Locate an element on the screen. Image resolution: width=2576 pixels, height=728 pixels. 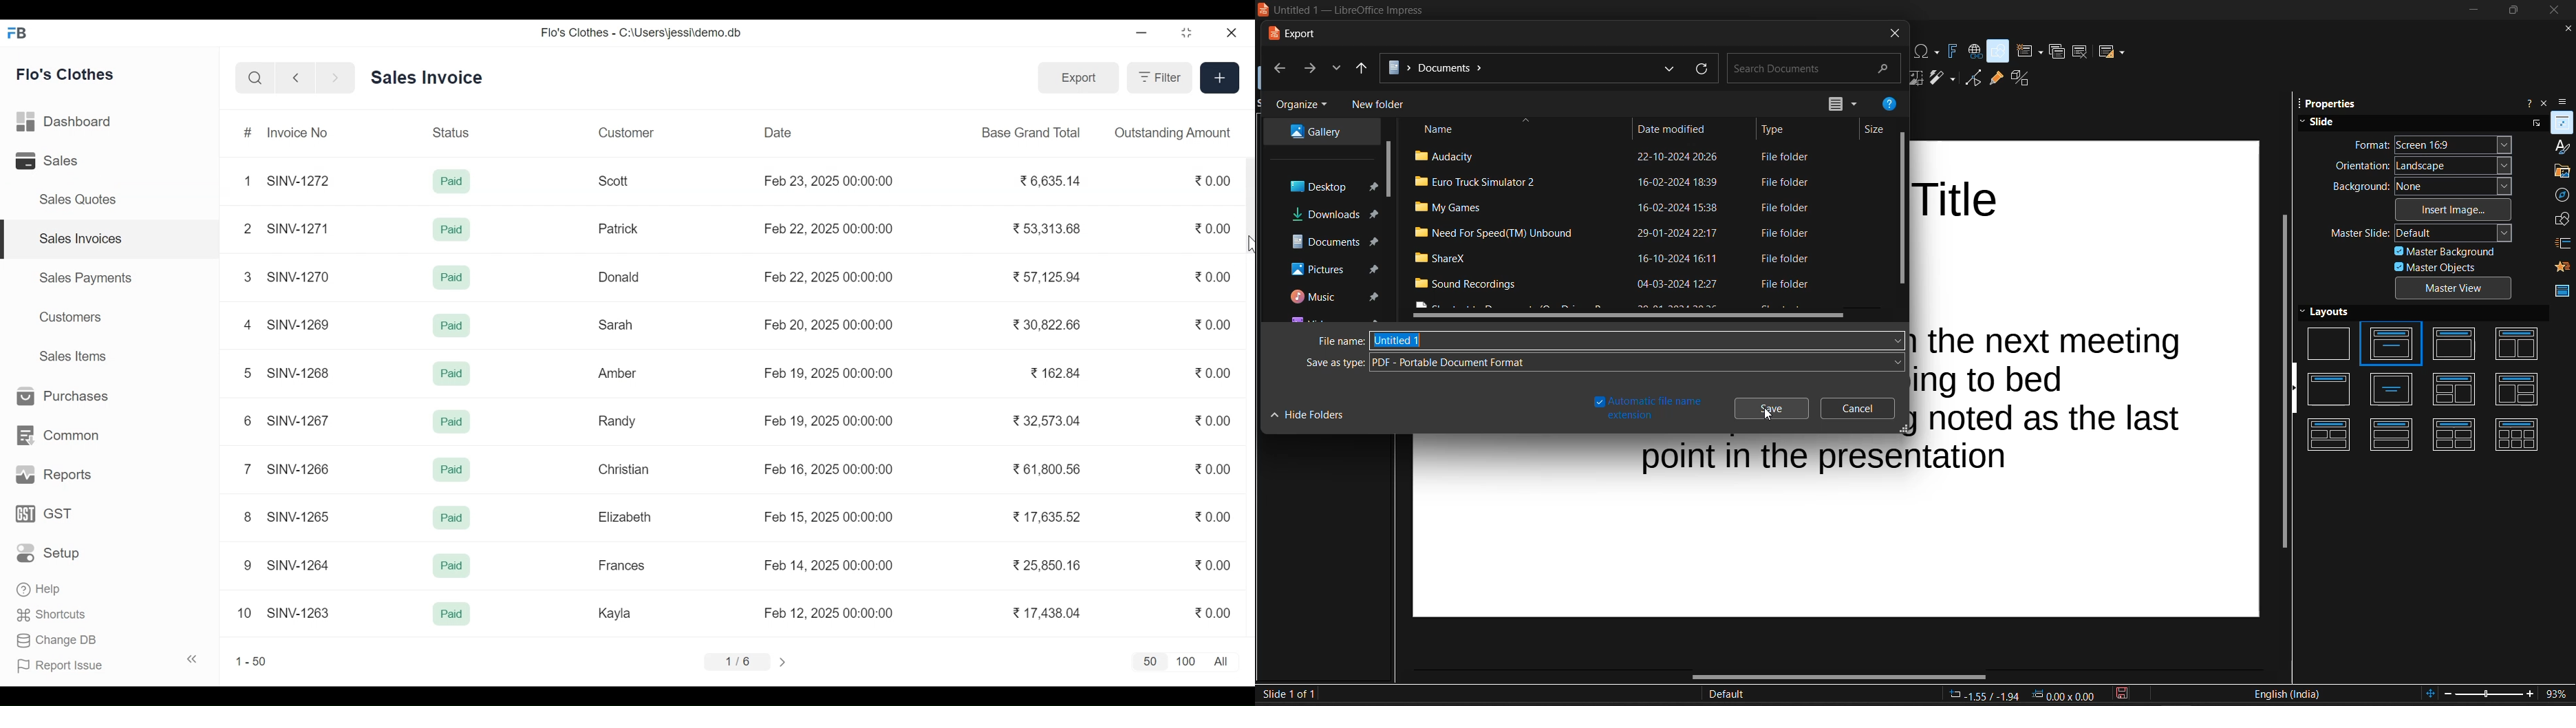
0.00 is located at coordinates (1214, 373).